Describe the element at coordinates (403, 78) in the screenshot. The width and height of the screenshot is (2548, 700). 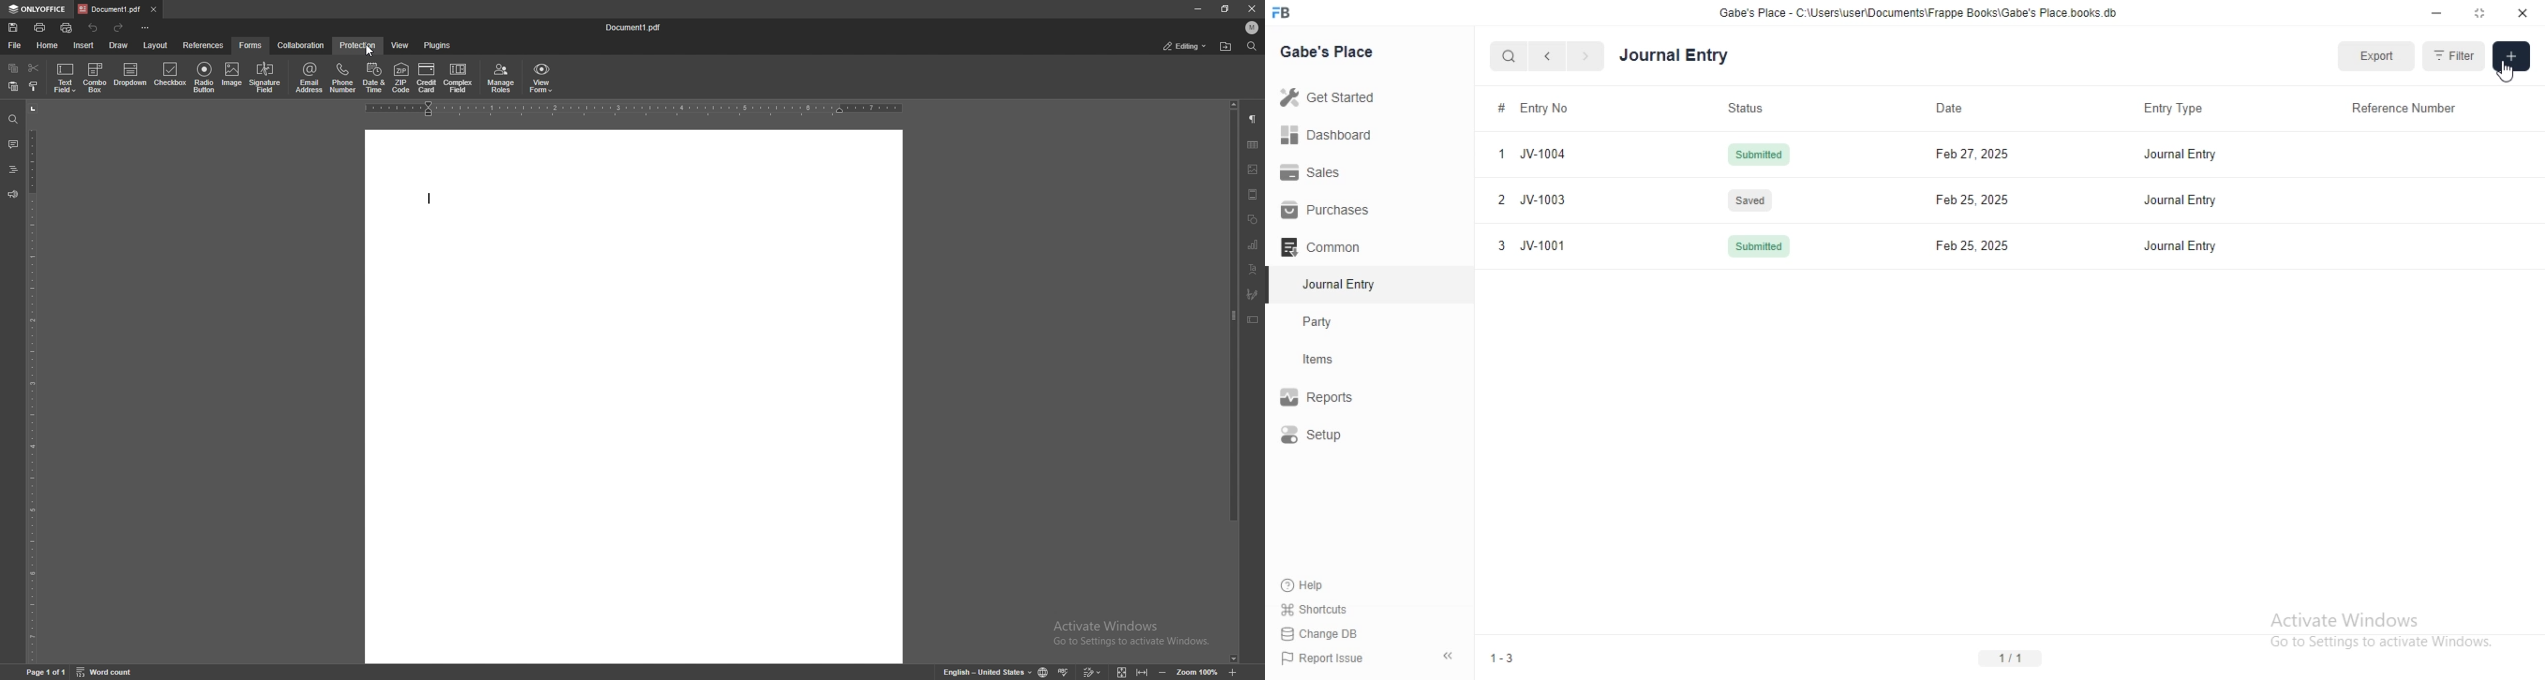
I see `zip code` at that location.